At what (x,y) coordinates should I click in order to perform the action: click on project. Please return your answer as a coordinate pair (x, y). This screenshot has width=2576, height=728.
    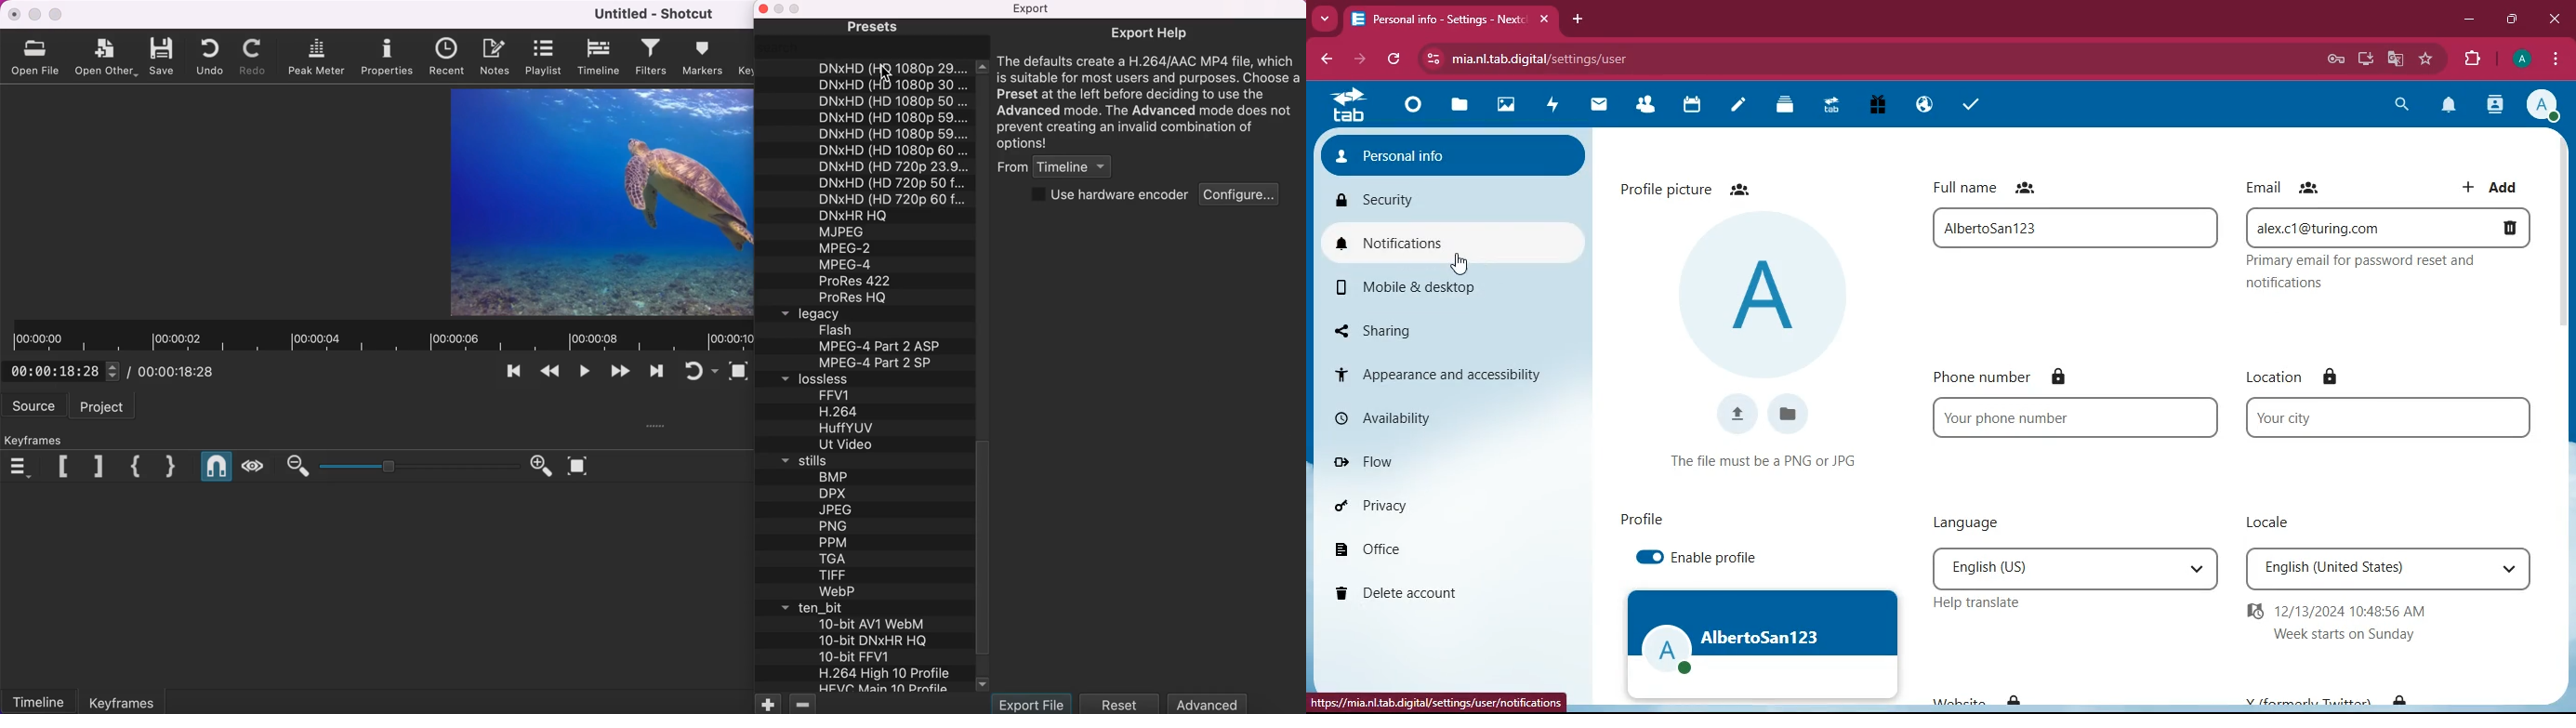
    Looking at the image, I should click on (107, 407).